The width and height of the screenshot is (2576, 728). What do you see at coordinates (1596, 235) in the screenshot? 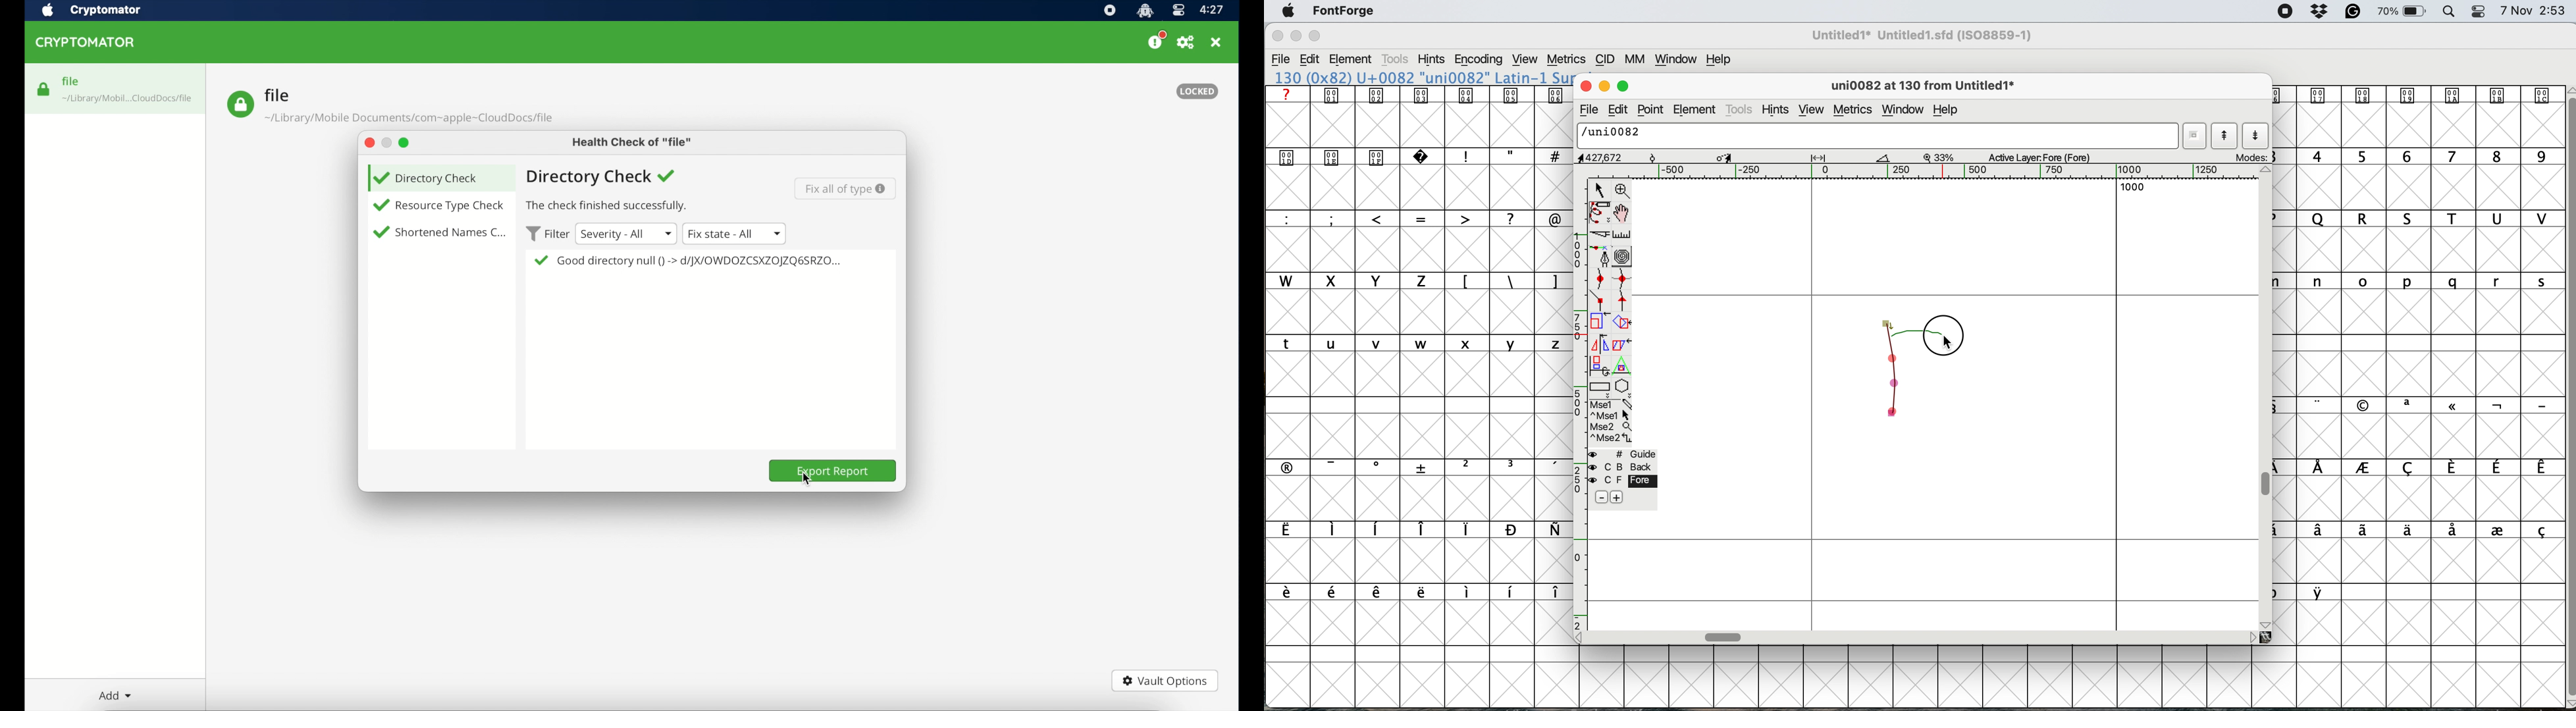
I see `cut splines in two` at bounding box center [1596, 235].